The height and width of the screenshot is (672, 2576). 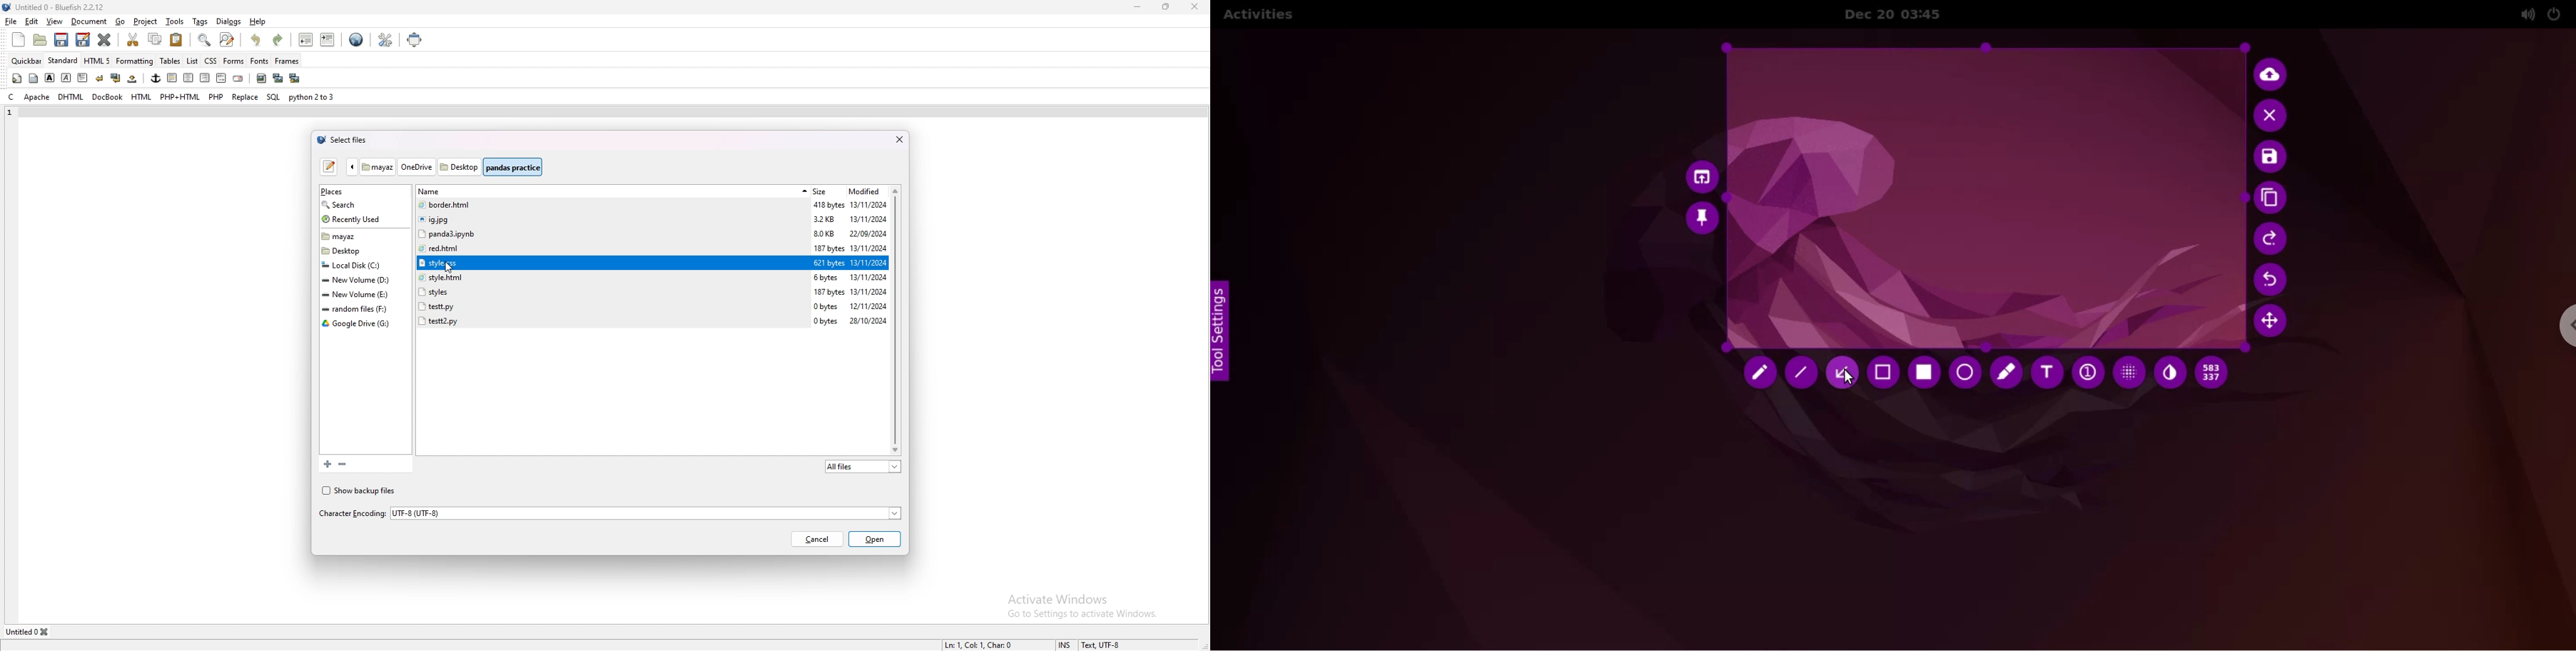 What do you see at coordinates (609, 513) in the screenshot?
I see `character encoding` at bounding box center [609, 513].